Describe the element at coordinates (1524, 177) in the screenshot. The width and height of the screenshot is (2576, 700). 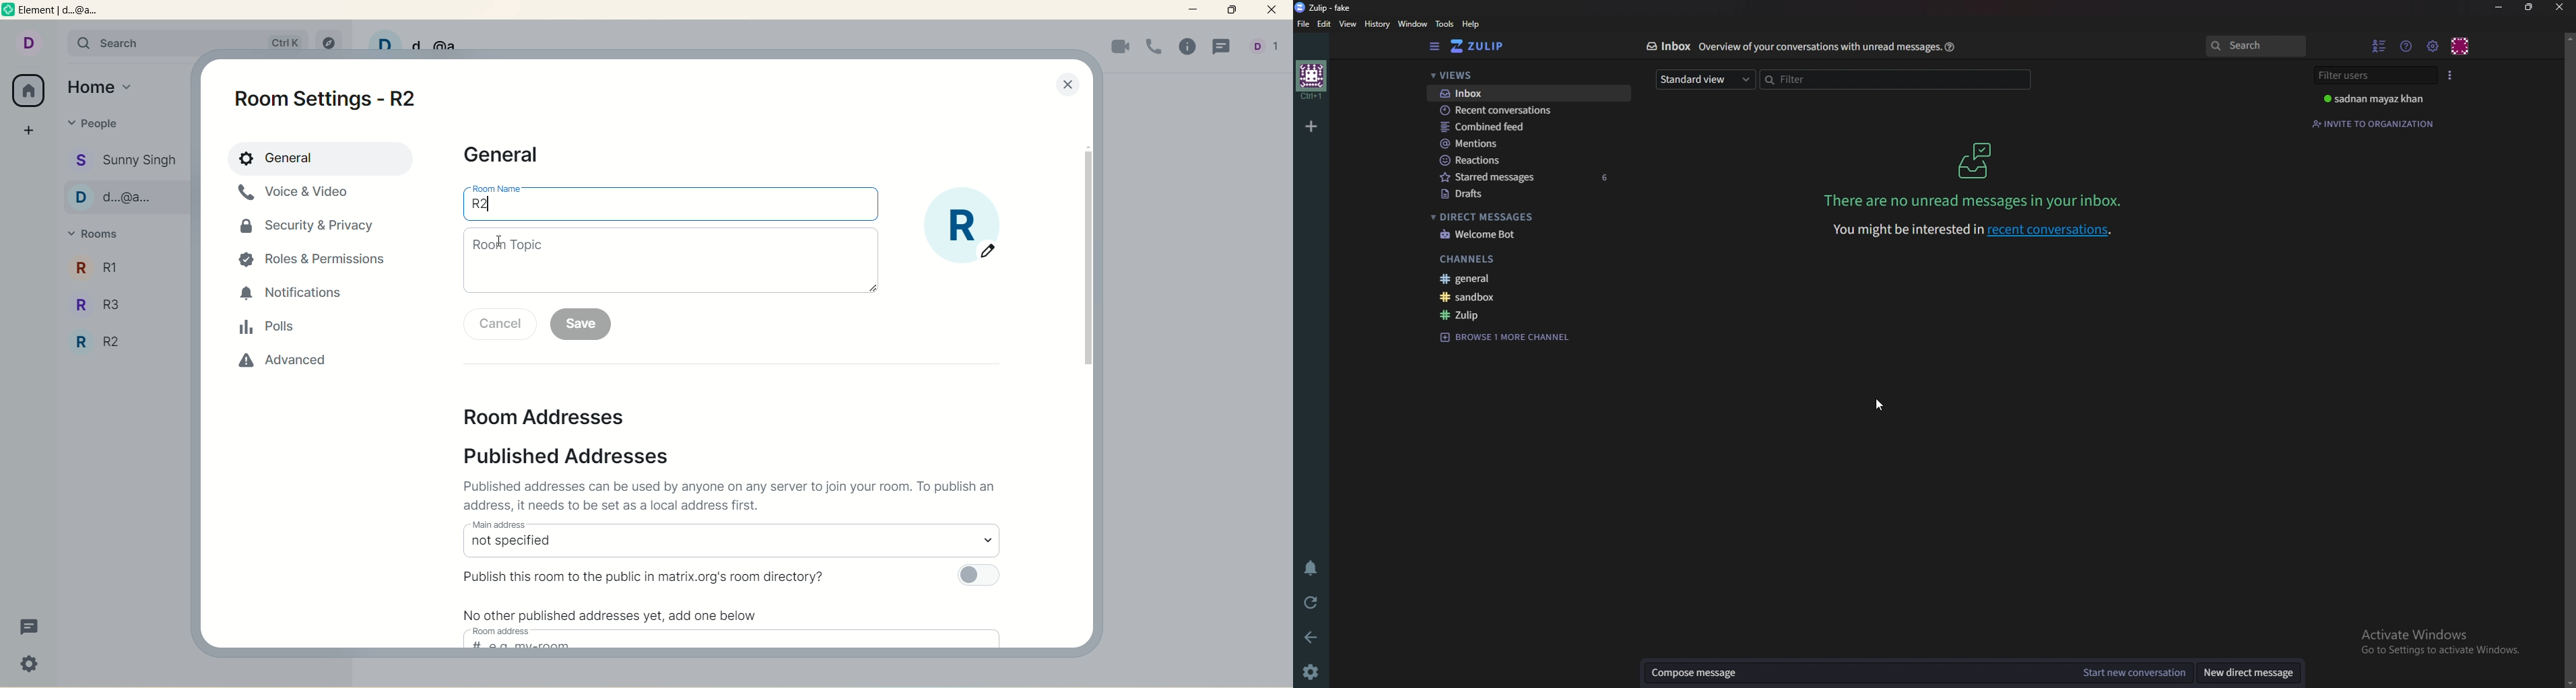
I see `Starred messages` at that location.